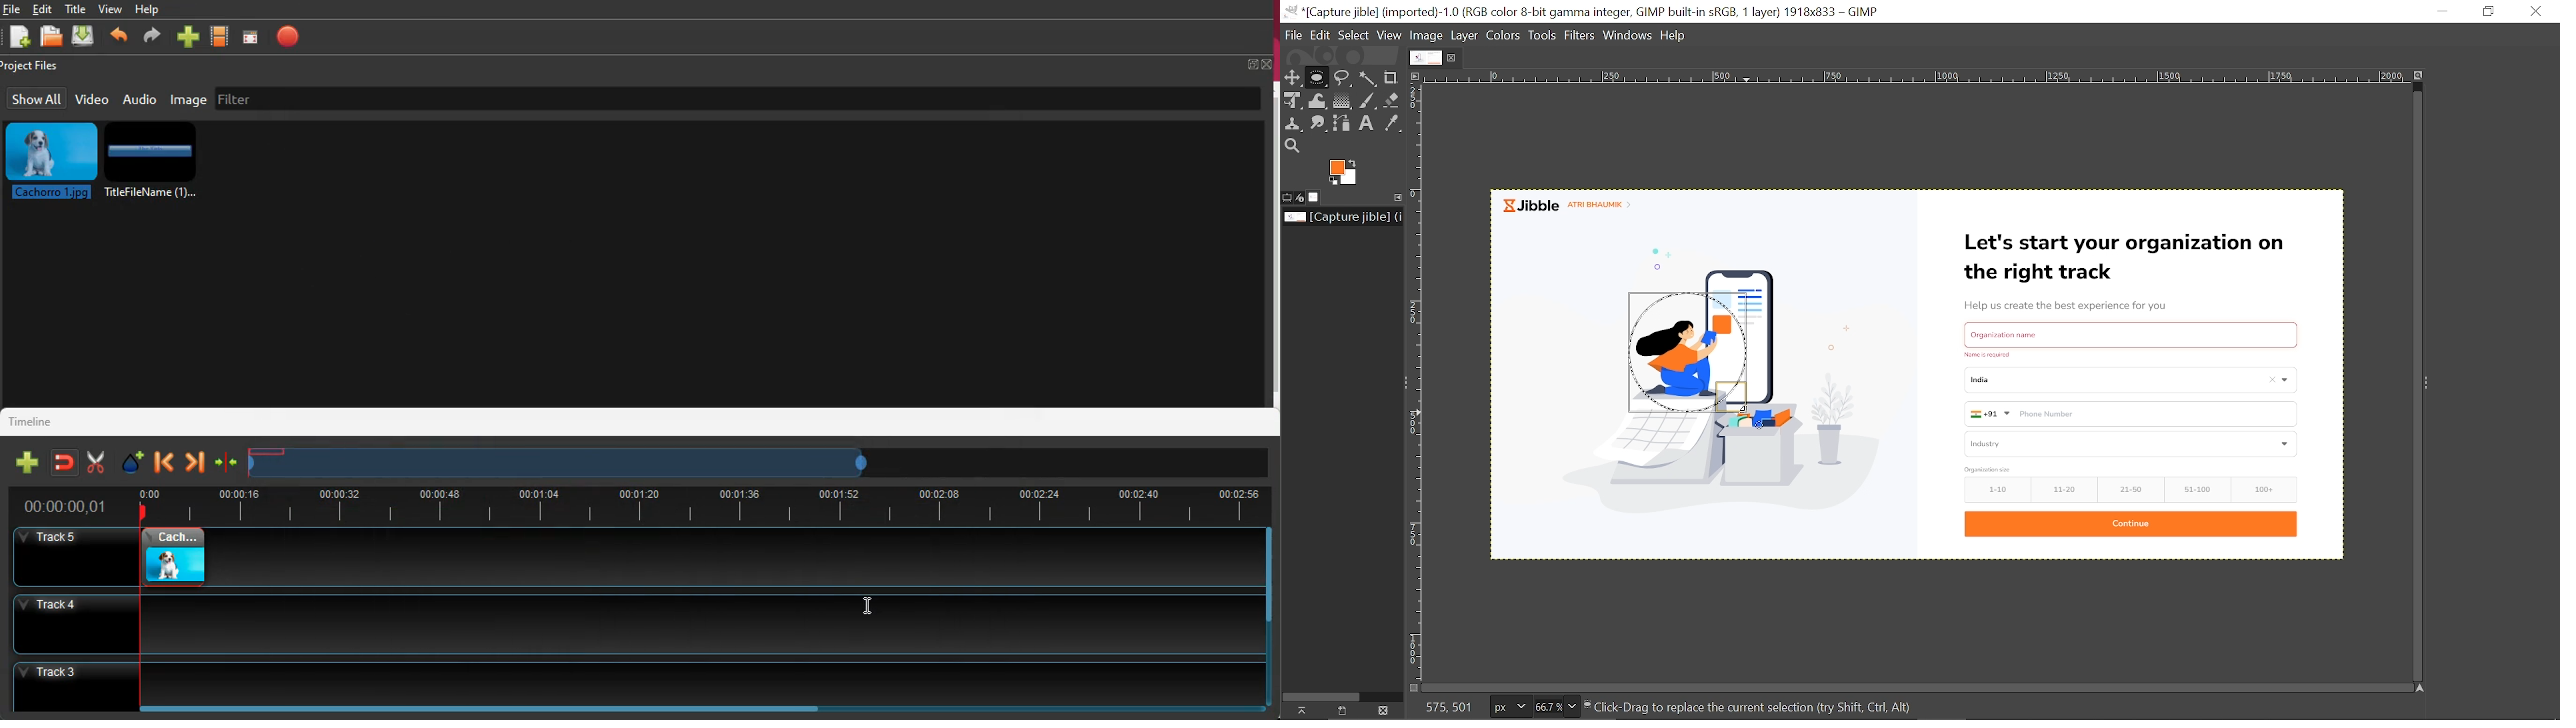 This screenshot has height=728, width=2576. What do you see at coordinates (12, 9) in the screenshot?
I see `file` at bounding box center [12, 9].